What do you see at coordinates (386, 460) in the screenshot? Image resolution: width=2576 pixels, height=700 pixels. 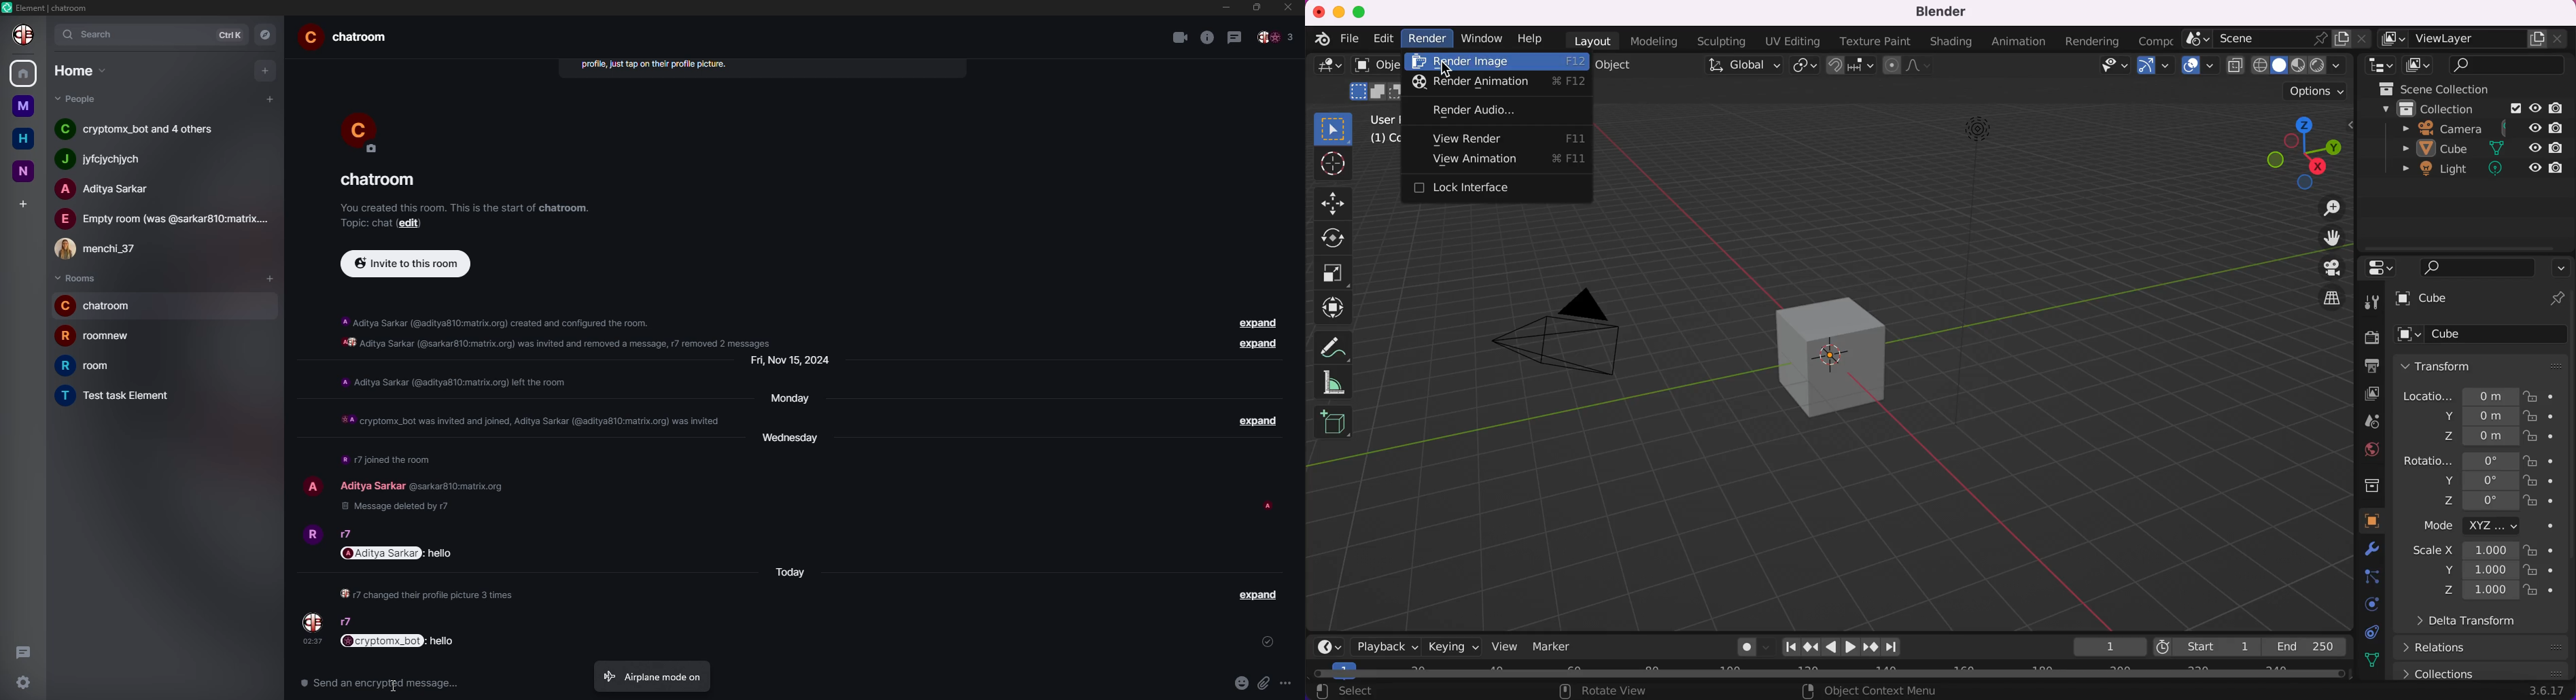 I see `info` at bounding box center [386, 460].